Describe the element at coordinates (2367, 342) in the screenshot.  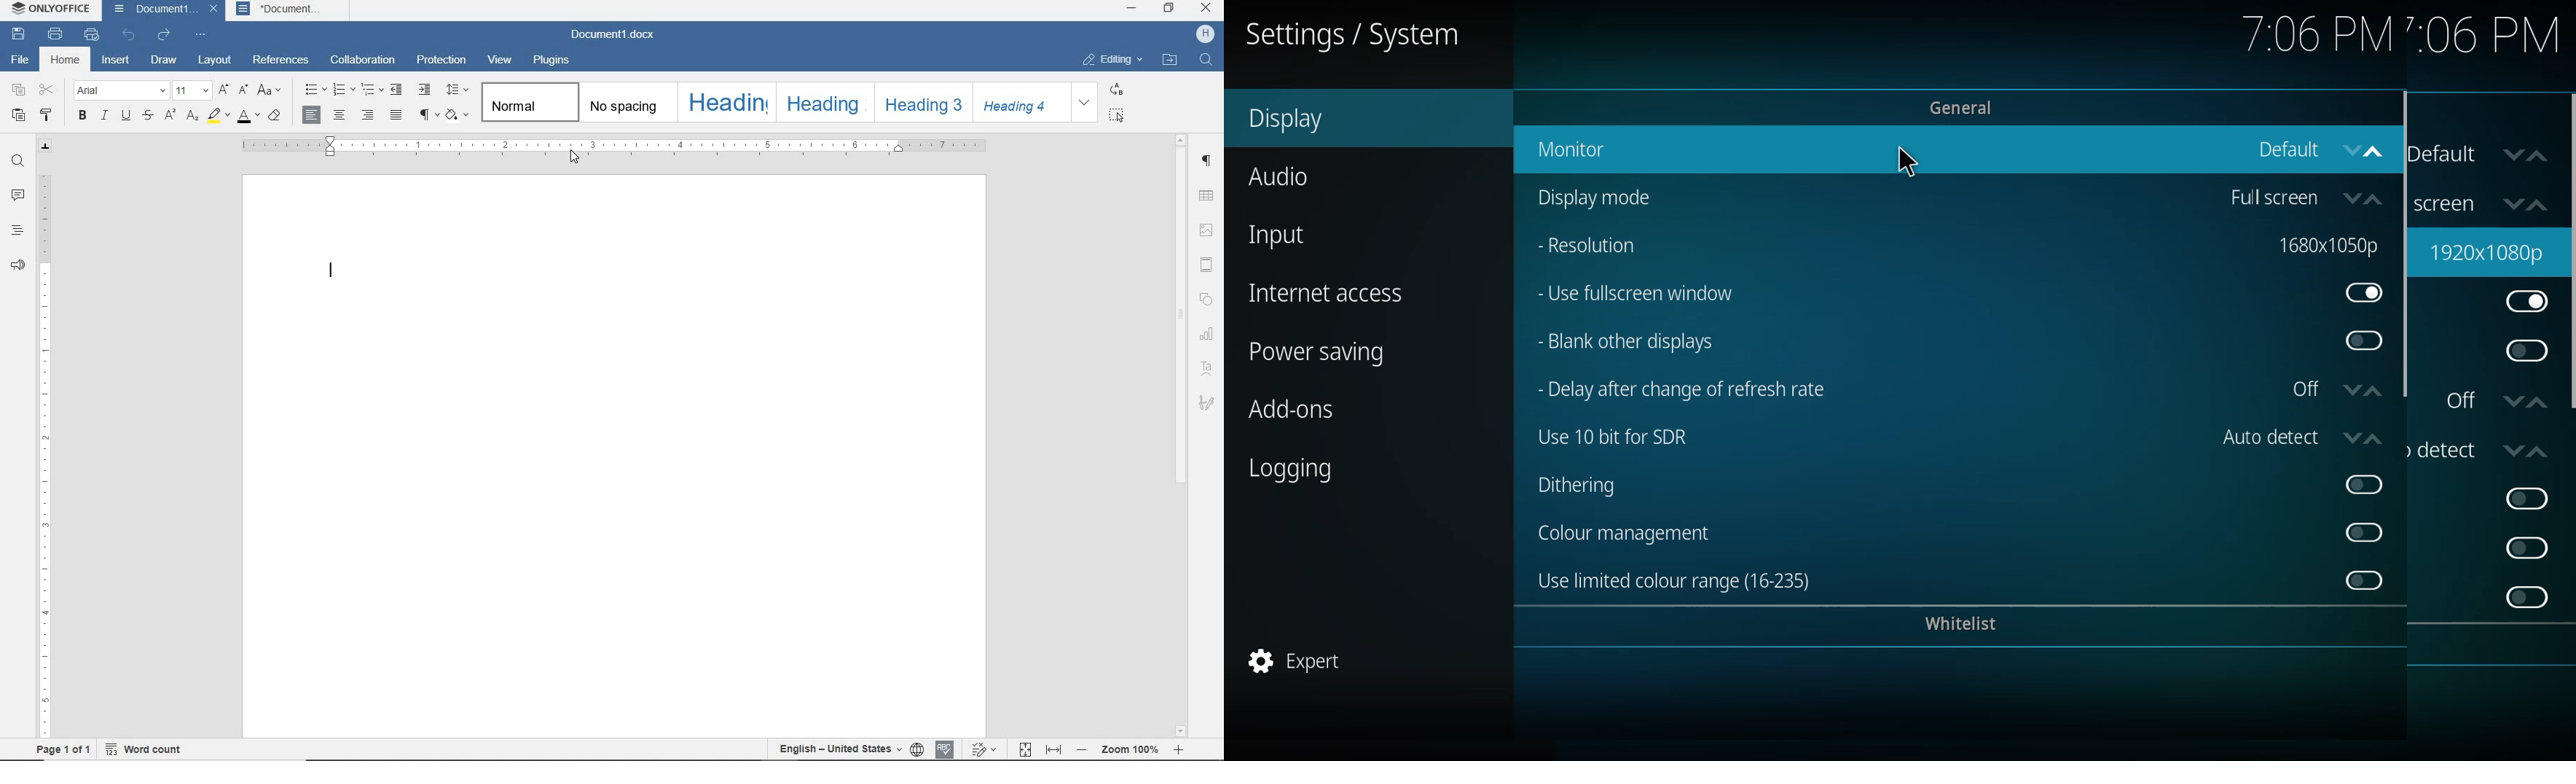
I see `disabled` at that location.